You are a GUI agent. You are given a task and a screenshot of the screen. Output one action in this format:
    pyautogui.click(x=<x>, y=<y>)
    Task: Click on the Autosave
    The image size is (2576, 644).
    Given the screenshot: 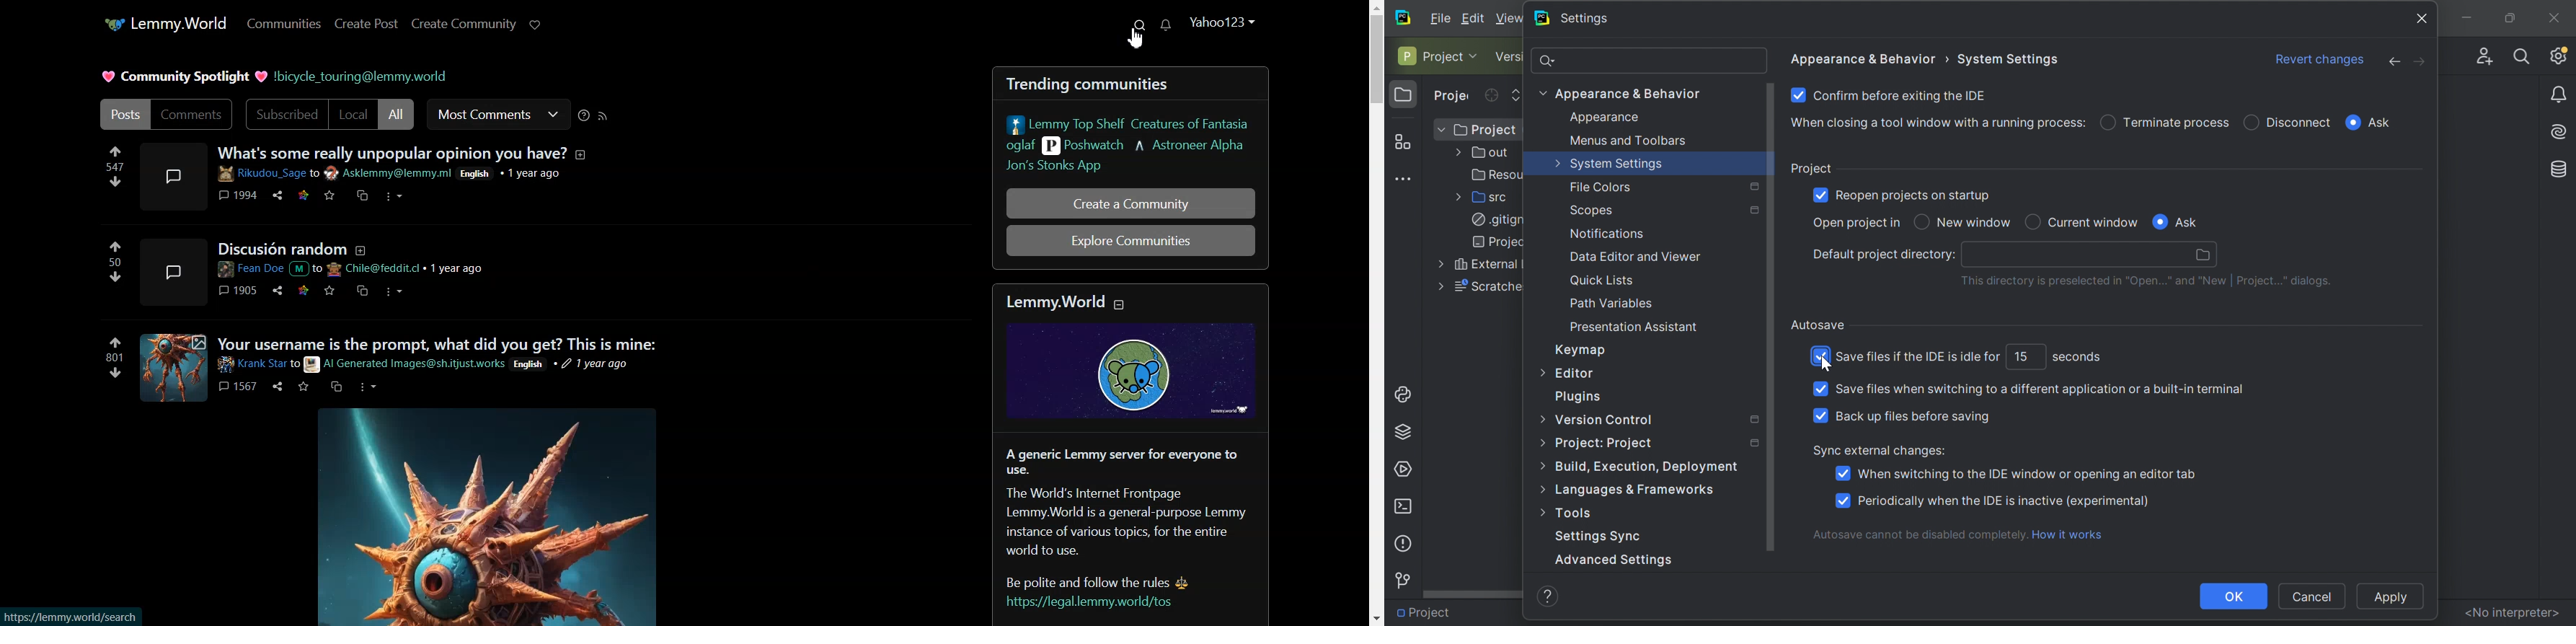 What is the action you would take?
    pyautogui.click(x=1818, y=325)
    